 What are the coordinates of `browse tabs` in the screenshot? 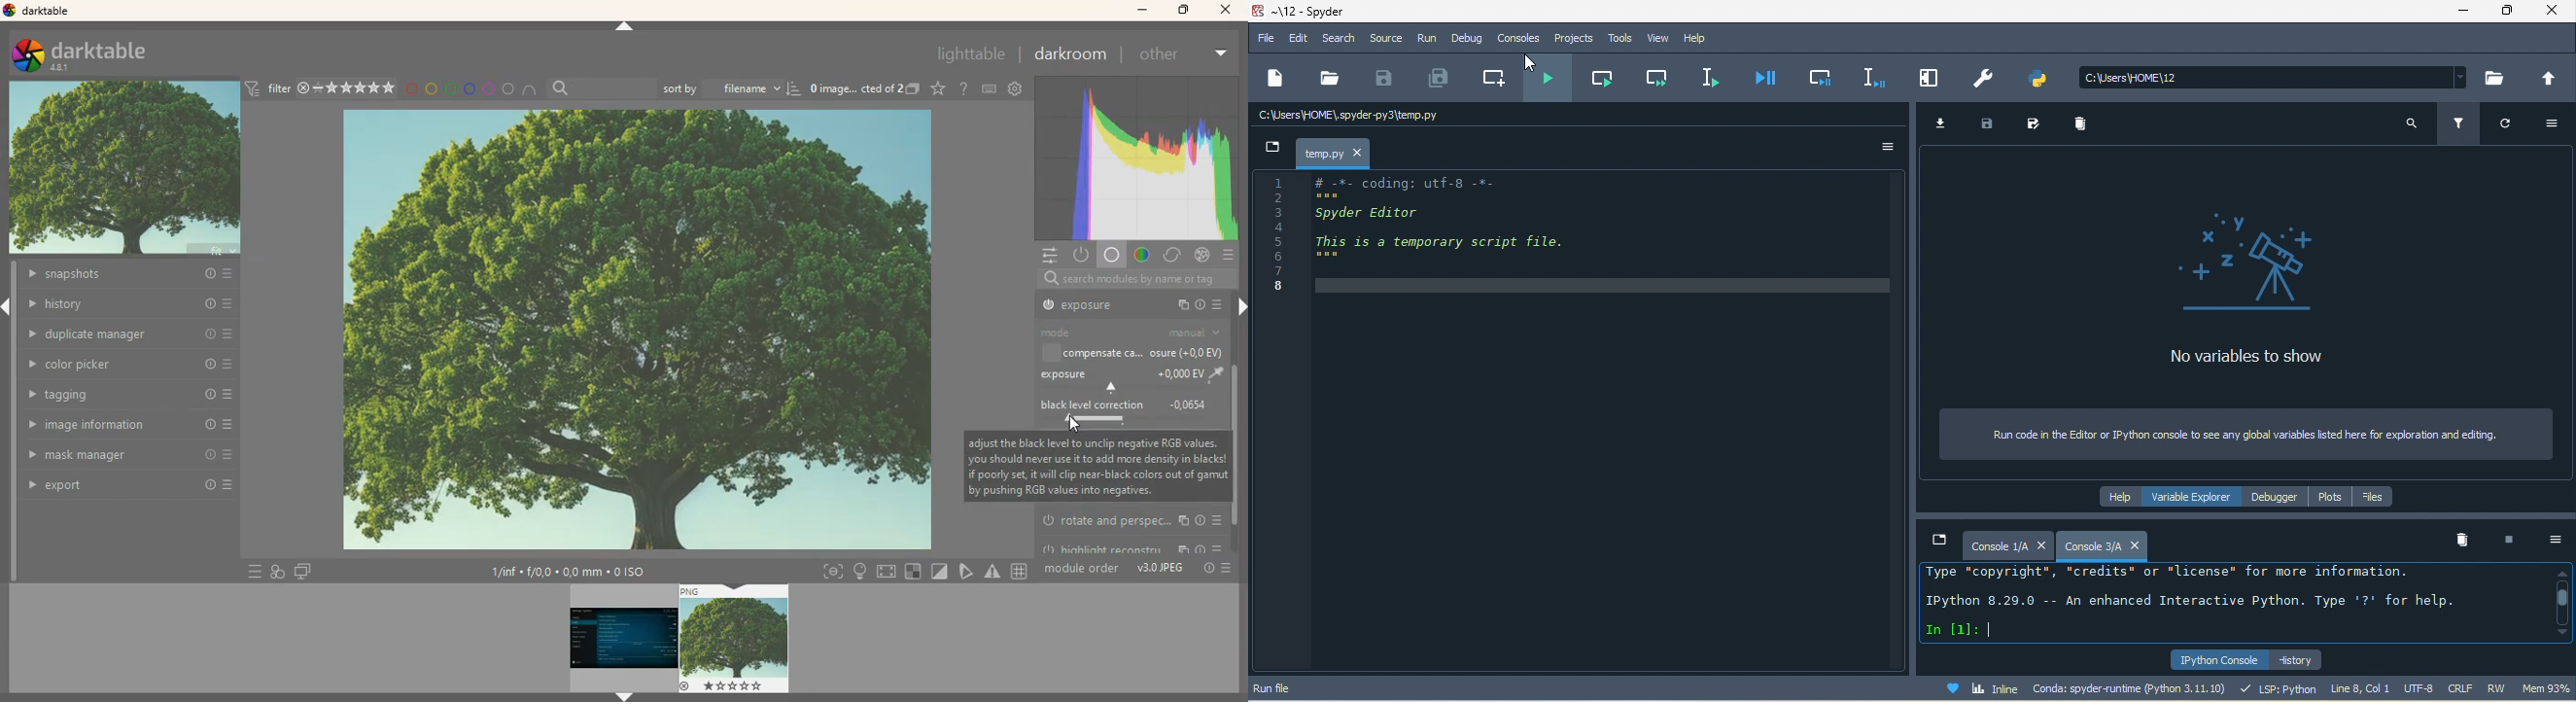 It's located at (1937, 541).